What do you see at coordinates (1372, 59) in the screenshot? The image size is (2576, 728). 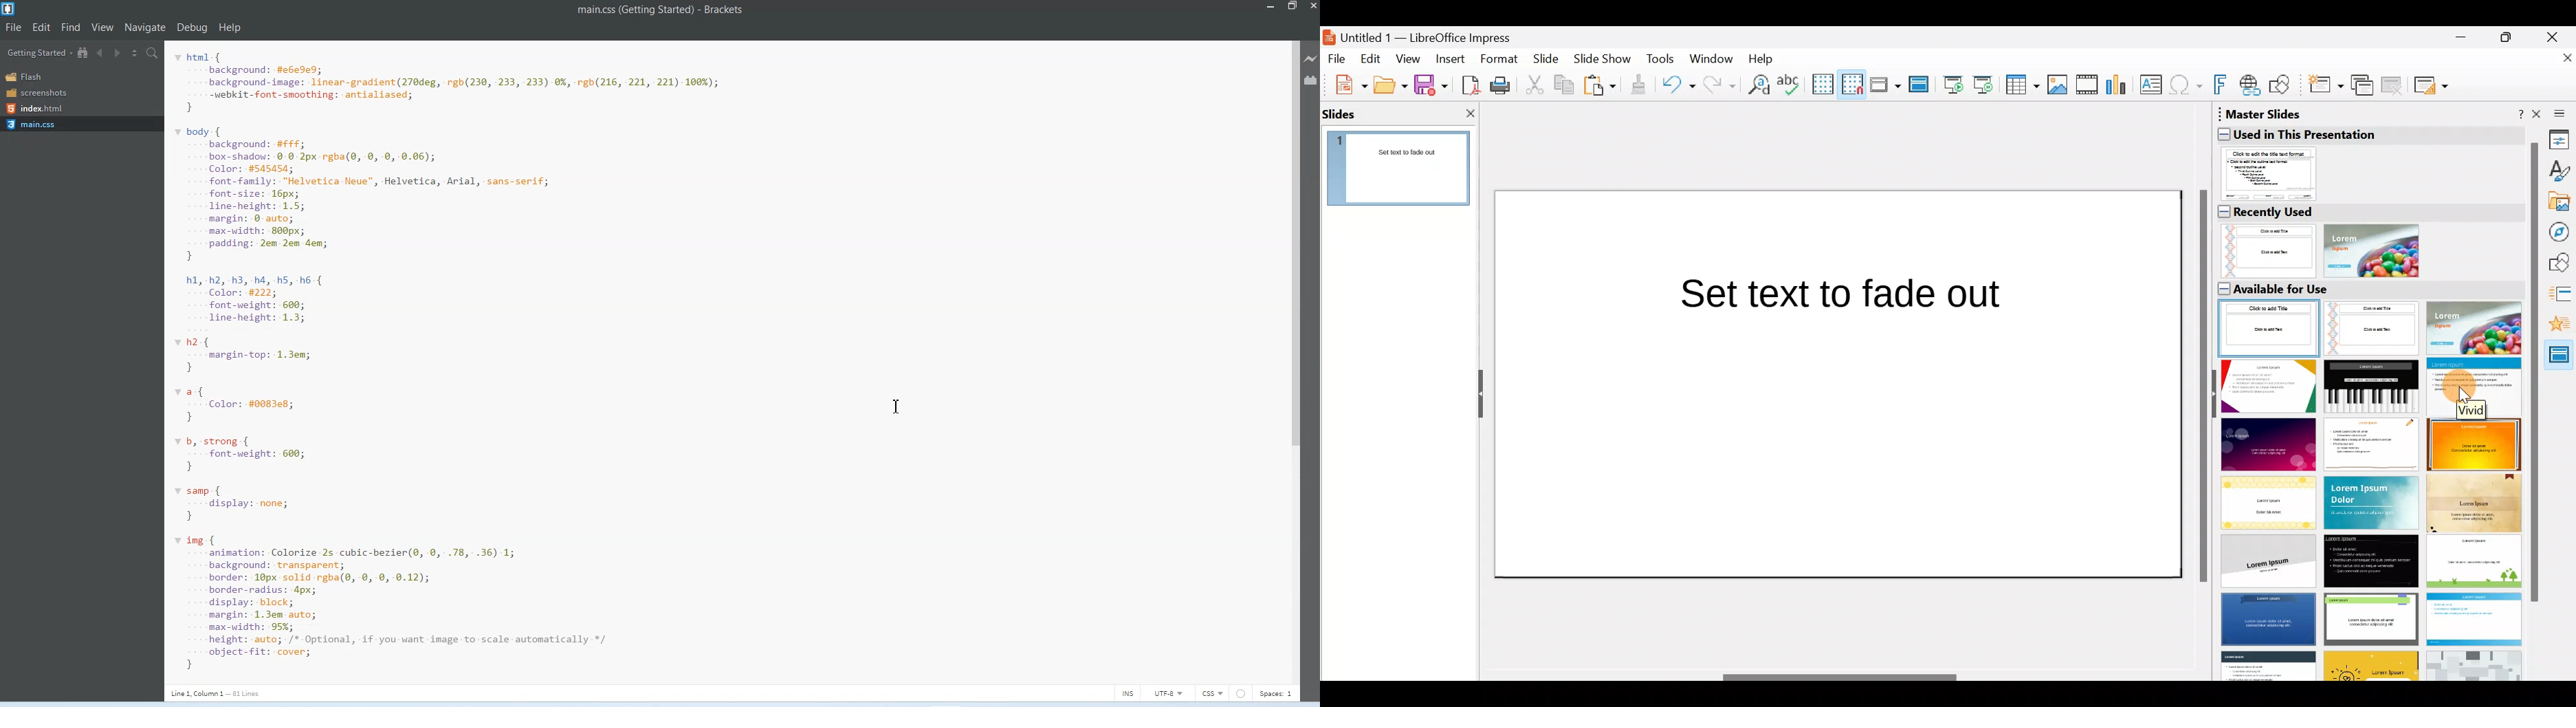 I see `Edit` at bounding box center [1372, 59].